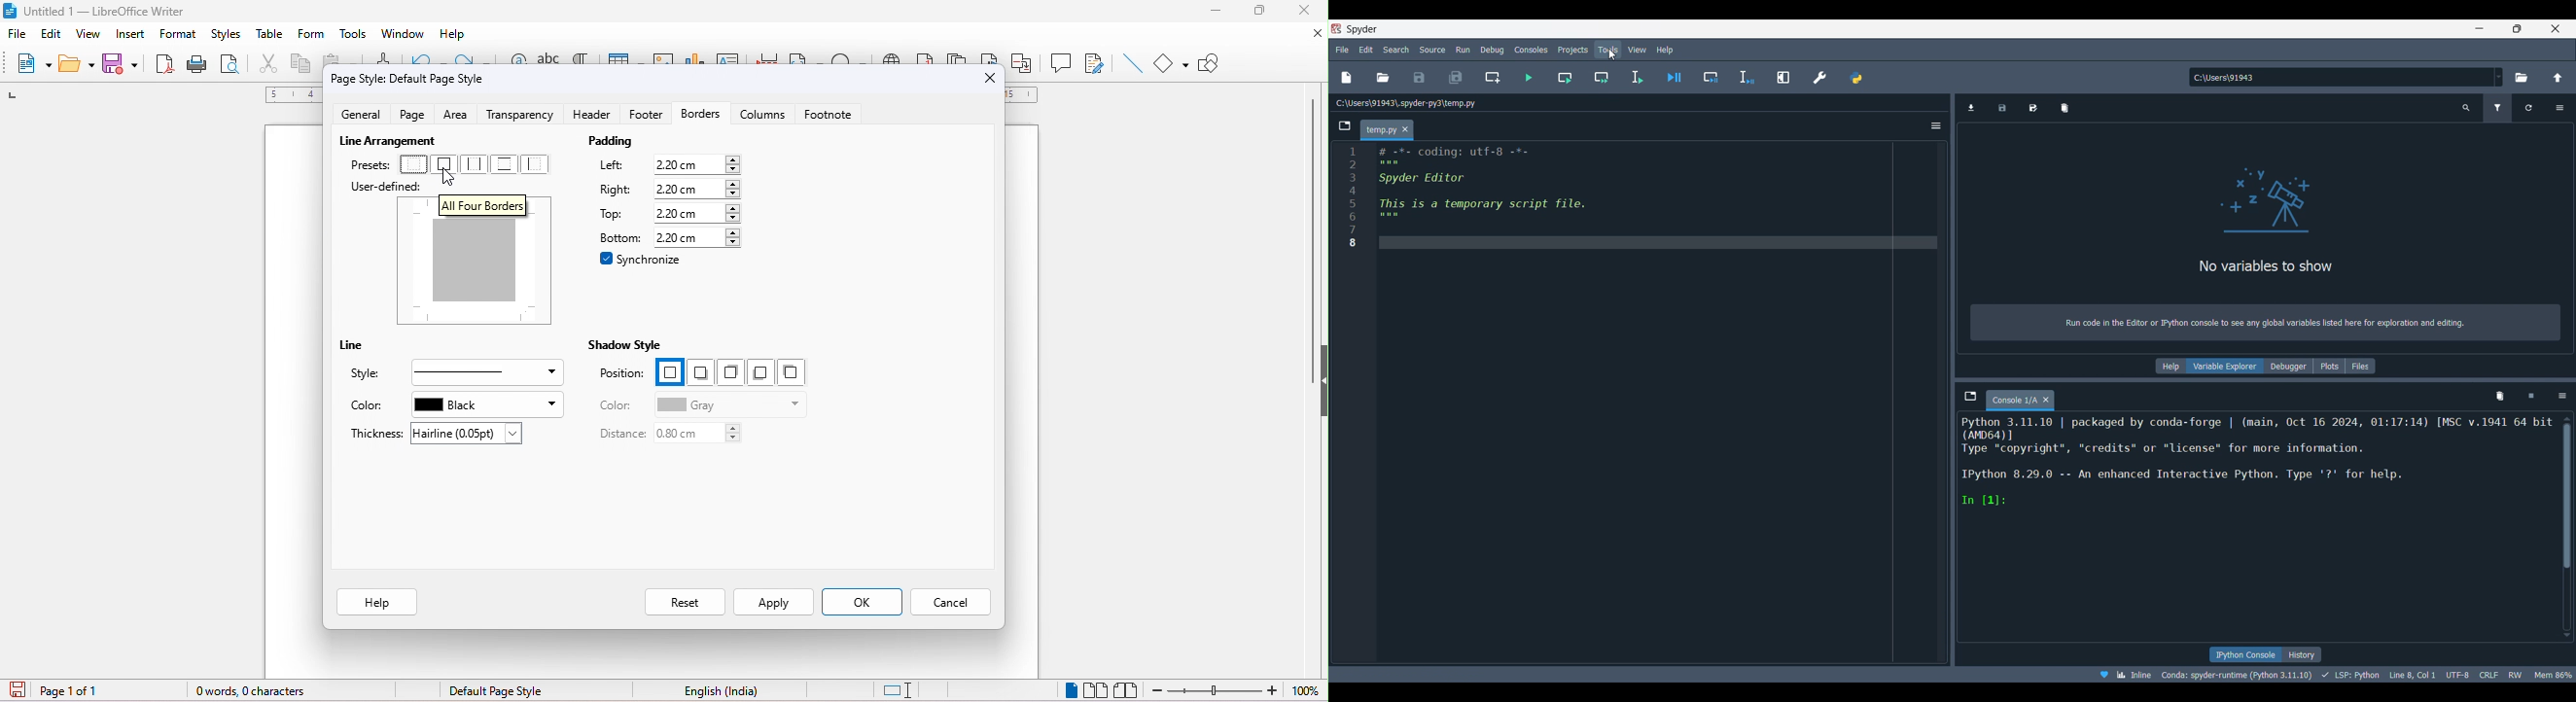 The height and width of the screenshot is (728, 2576). Describe the element at coordinates (1637, 77) in the screenshot. I see `Run selection or current line` at that location.